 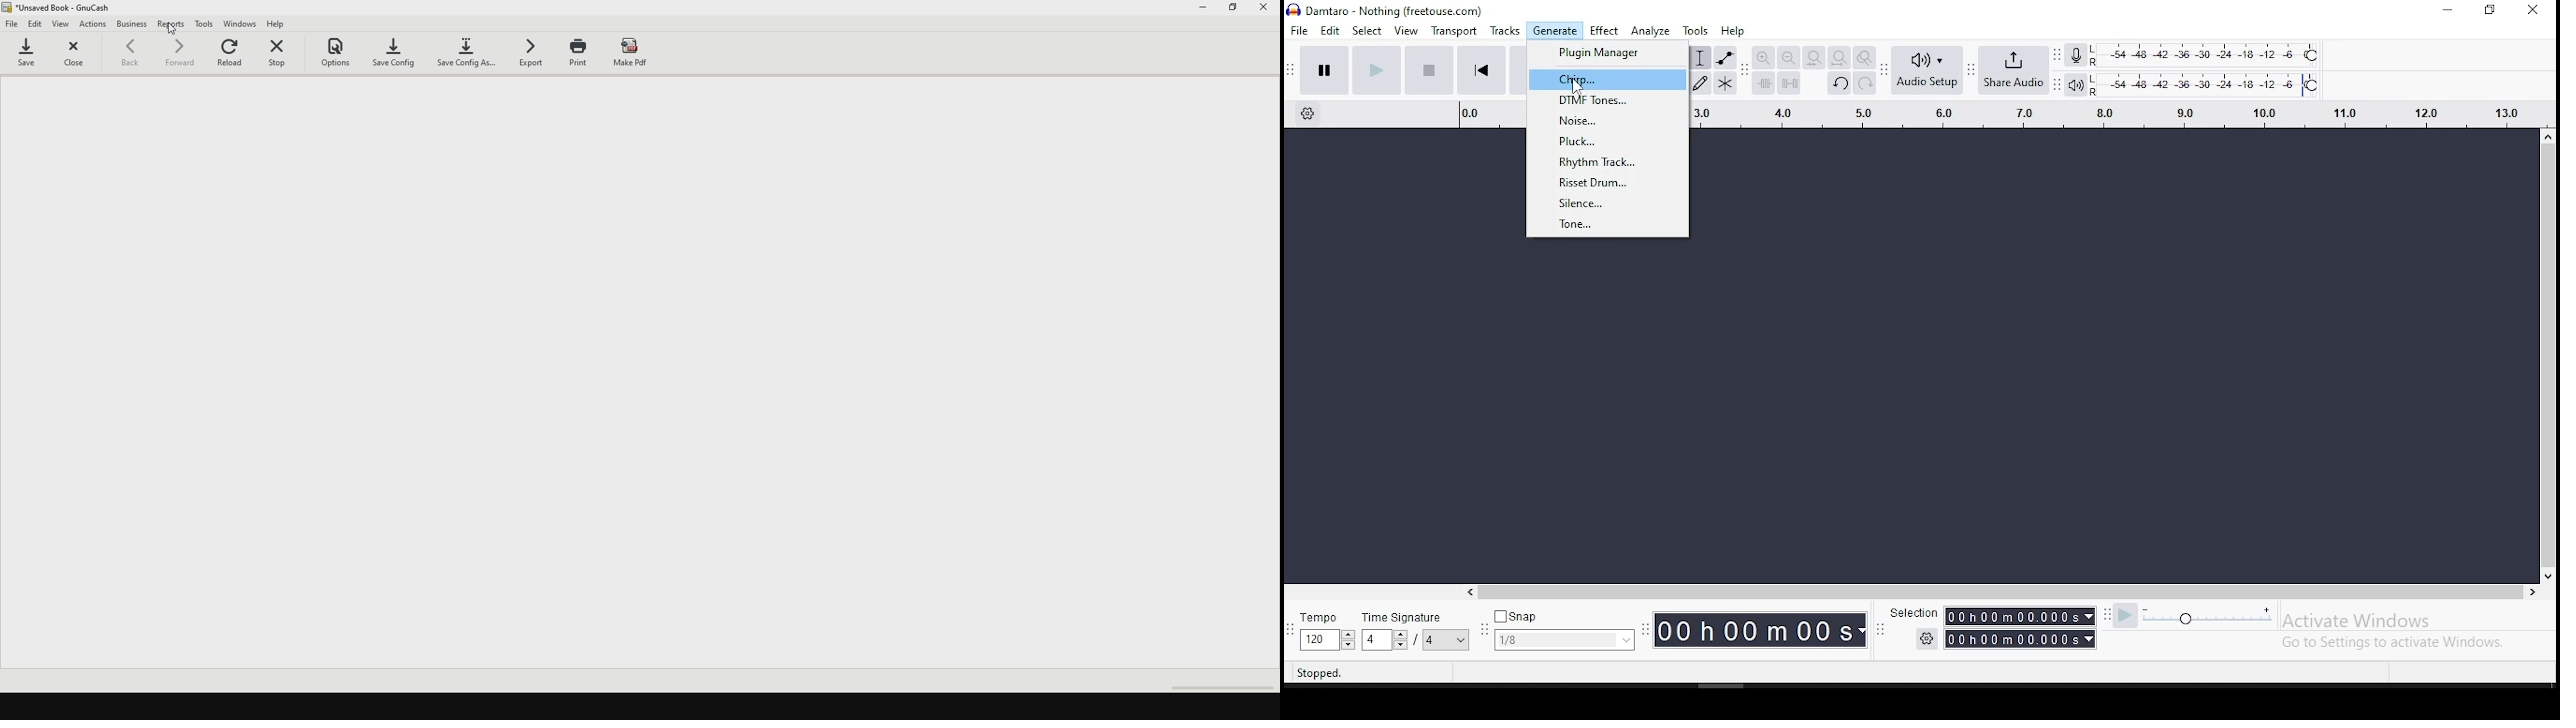 What do you see at coordinates (2078, 84) in the screenshot?
I see `playback meter` at bounding box center [2078, 84].